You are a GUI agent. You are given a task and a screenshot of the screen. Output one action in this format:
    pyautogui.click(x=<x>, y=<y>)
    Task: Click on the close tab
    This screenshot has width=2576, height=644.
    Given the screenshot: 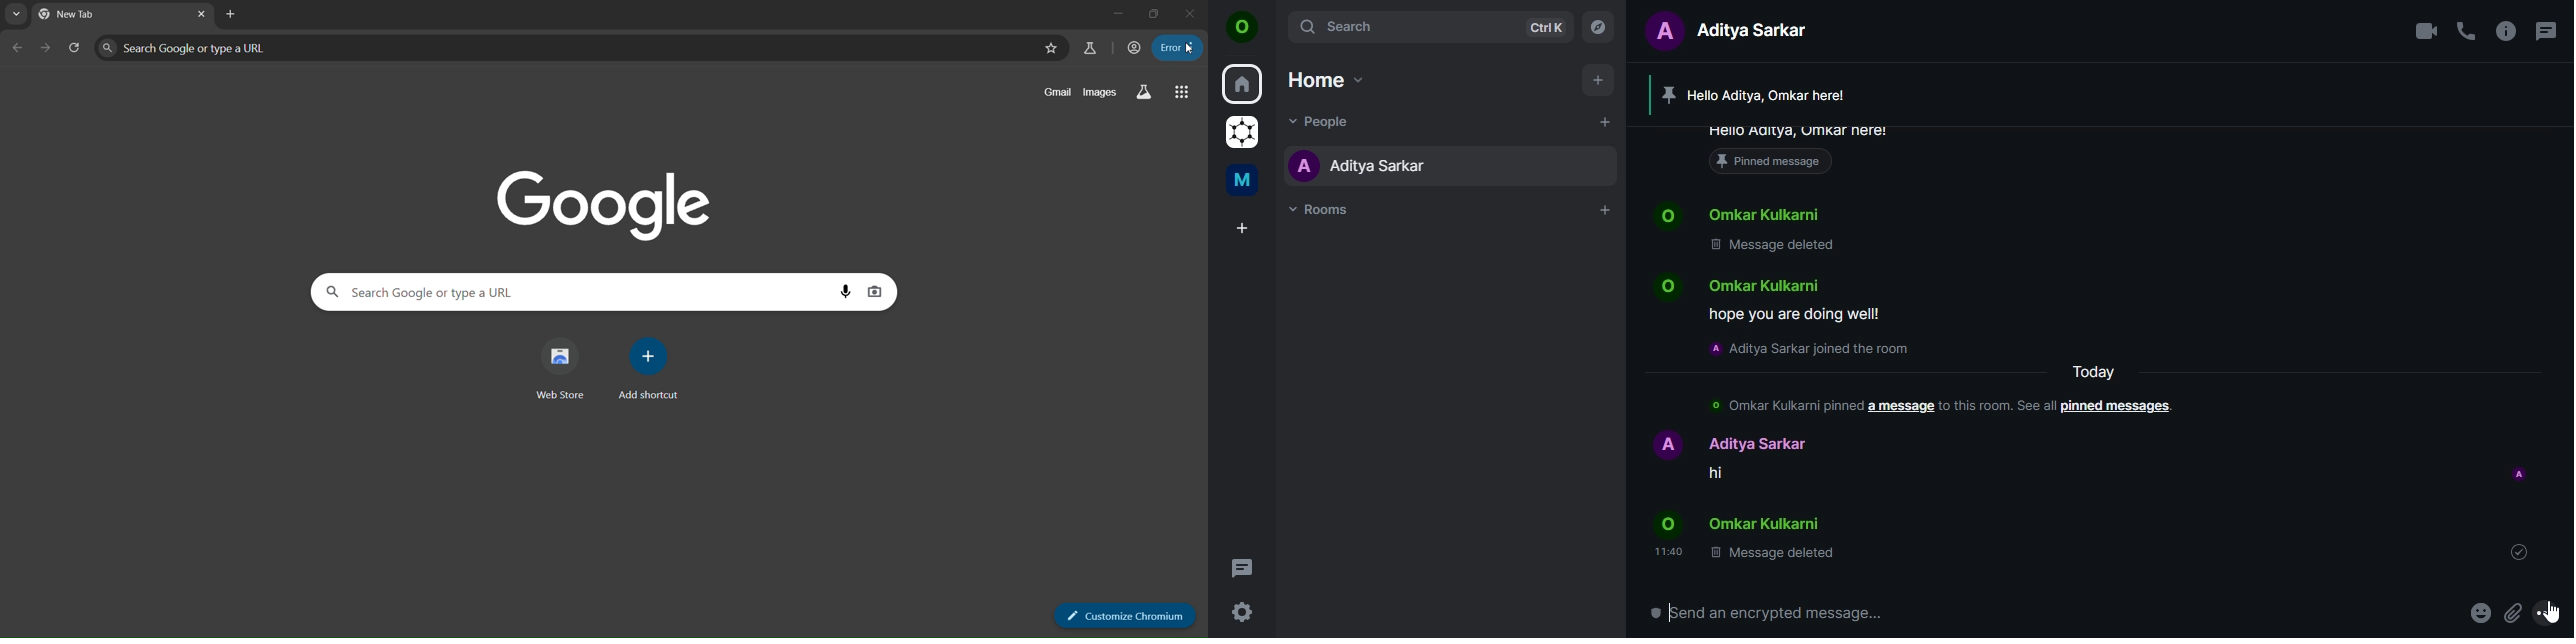 What is the action you would take?
    pyautogui.click(x=203, y=13)
    